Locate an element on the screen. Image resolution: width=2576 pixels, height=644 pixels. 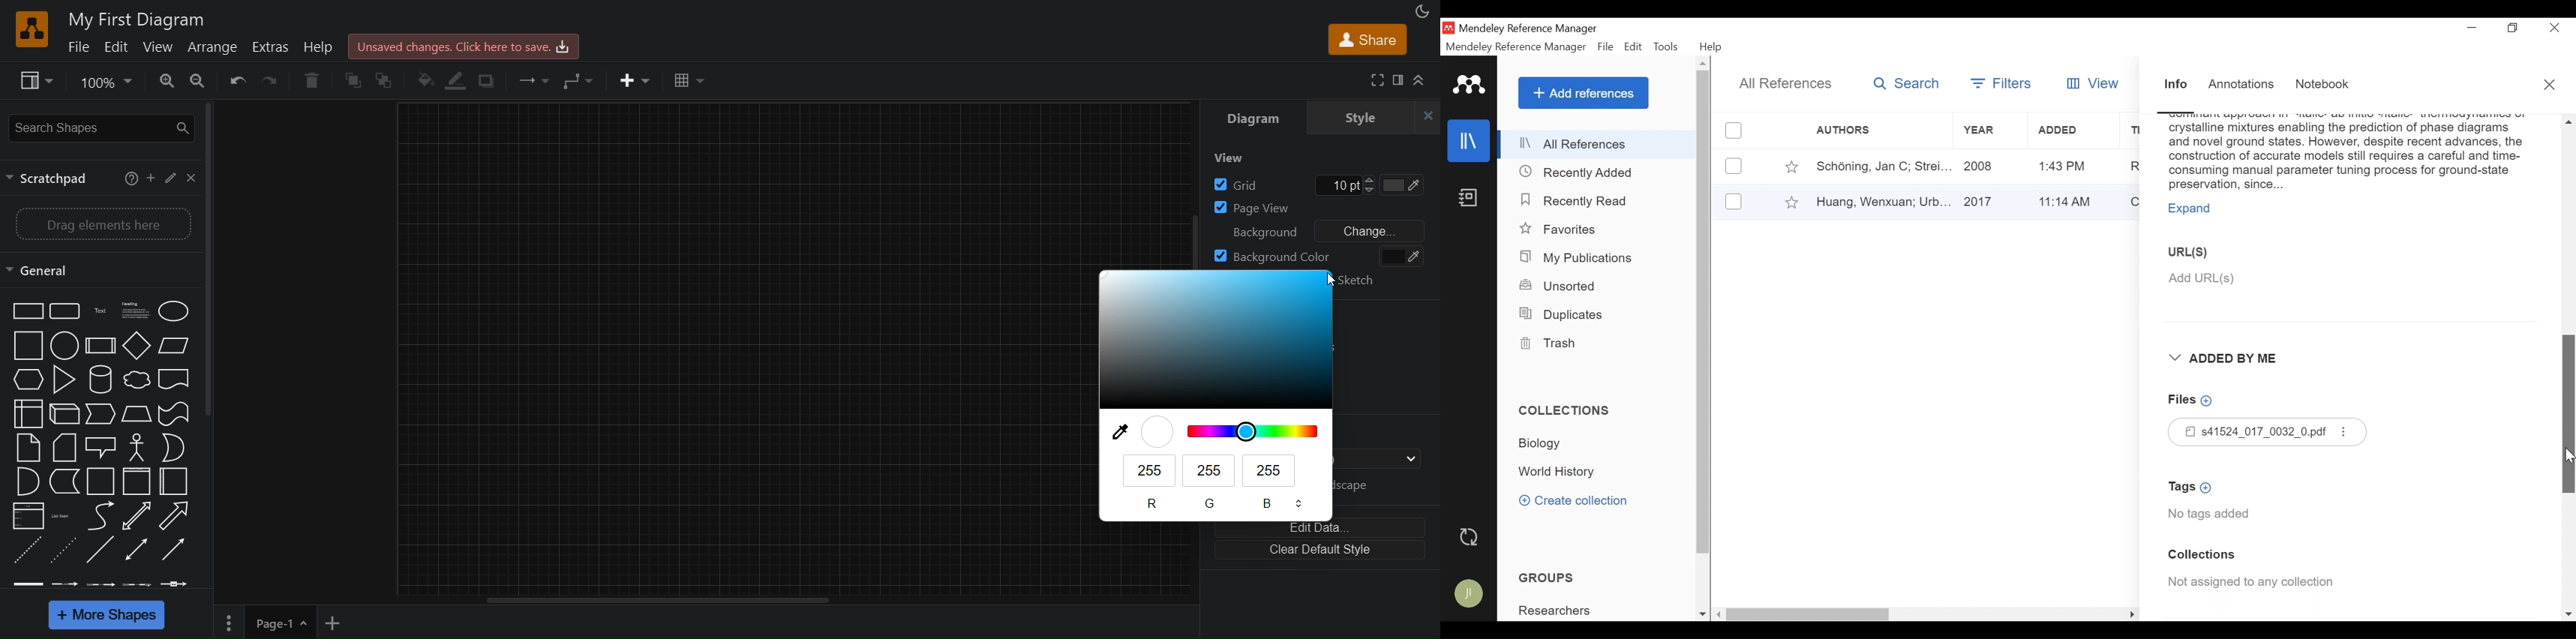
Added is located at coordinates (2071, 131).